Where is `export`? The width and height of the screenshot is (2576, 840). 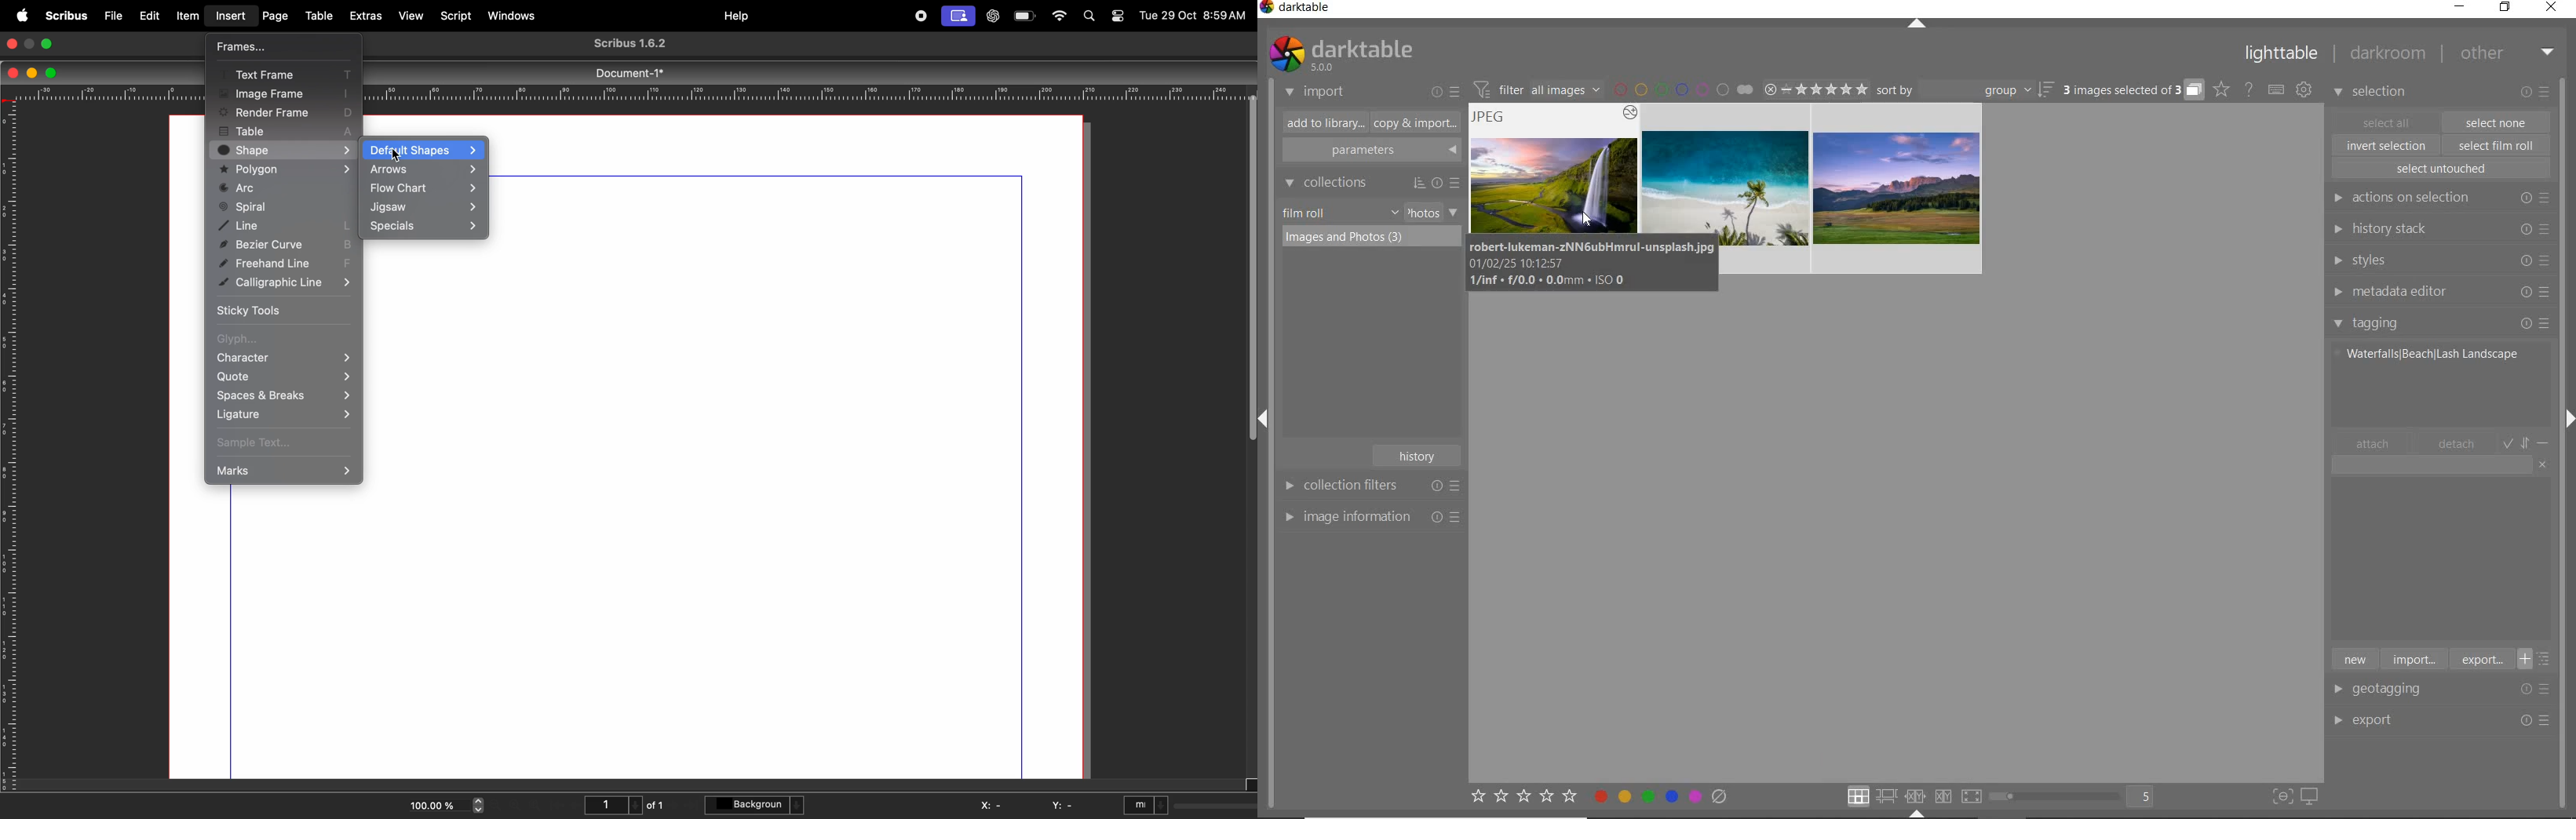
export is located at coordinates (2480, 659).